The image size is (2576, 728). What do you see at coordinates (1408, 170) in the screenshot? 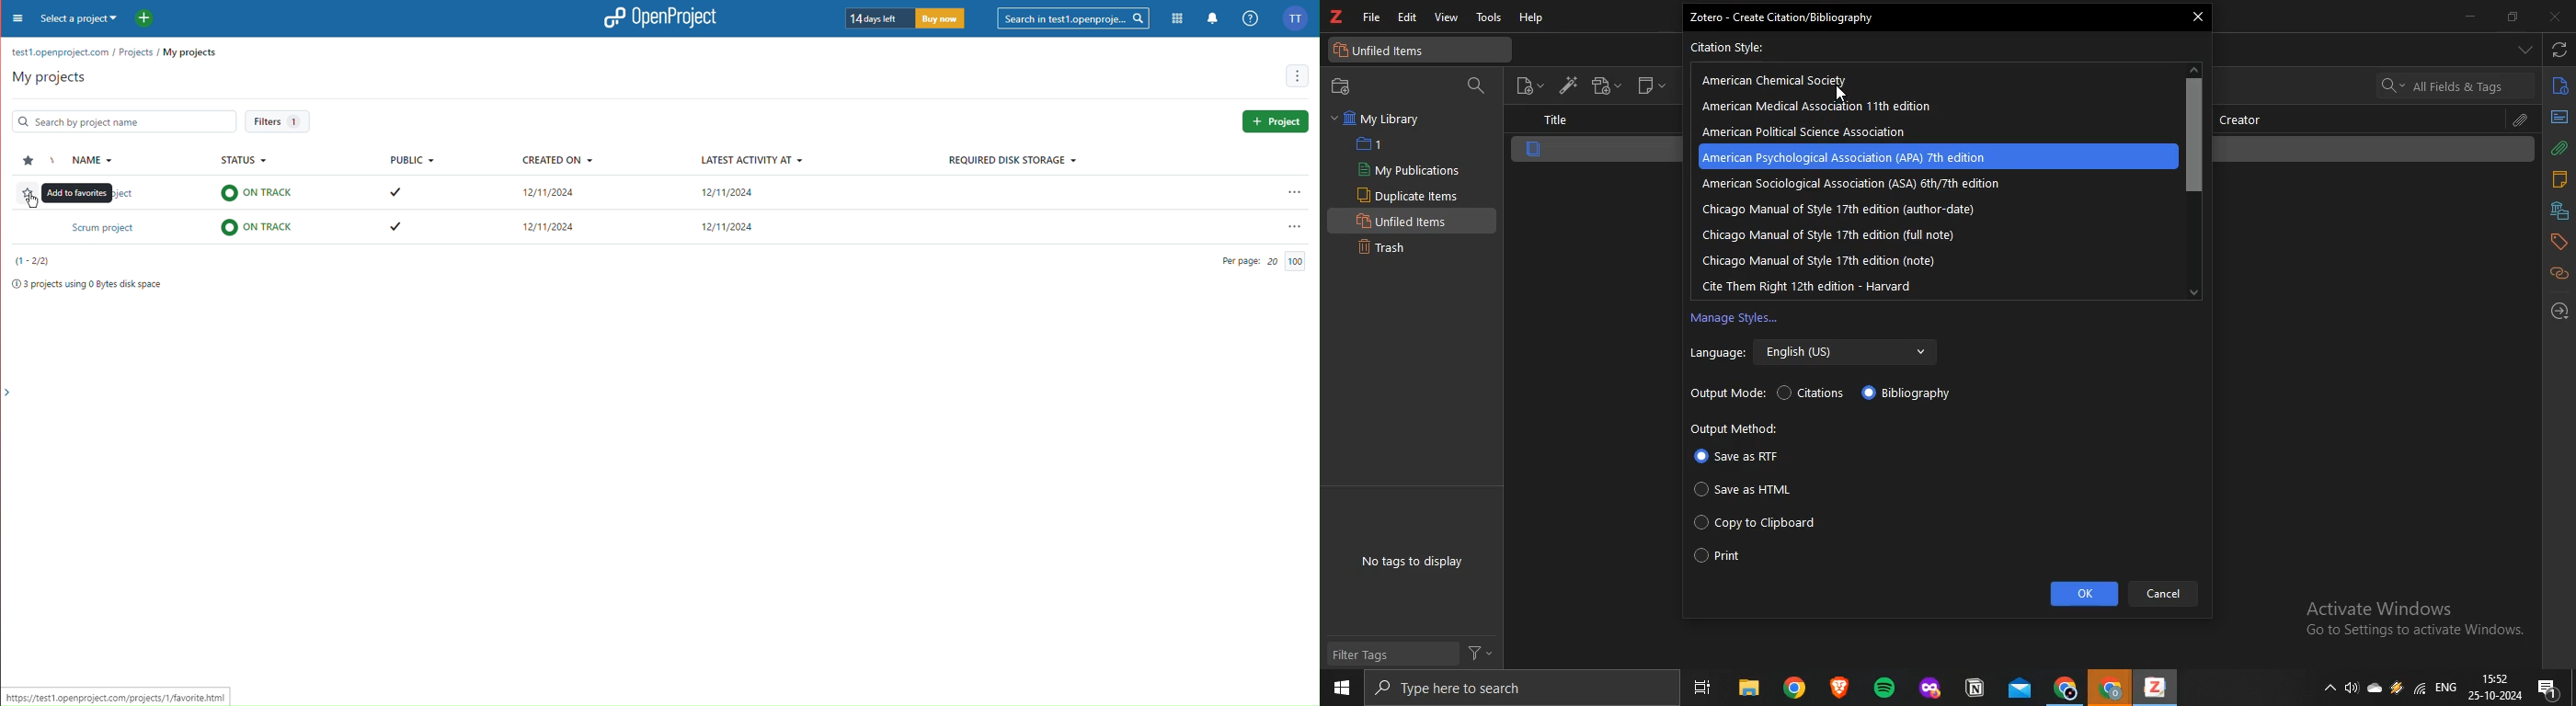
I see `My Publications` at bounding box center [1408, 170].